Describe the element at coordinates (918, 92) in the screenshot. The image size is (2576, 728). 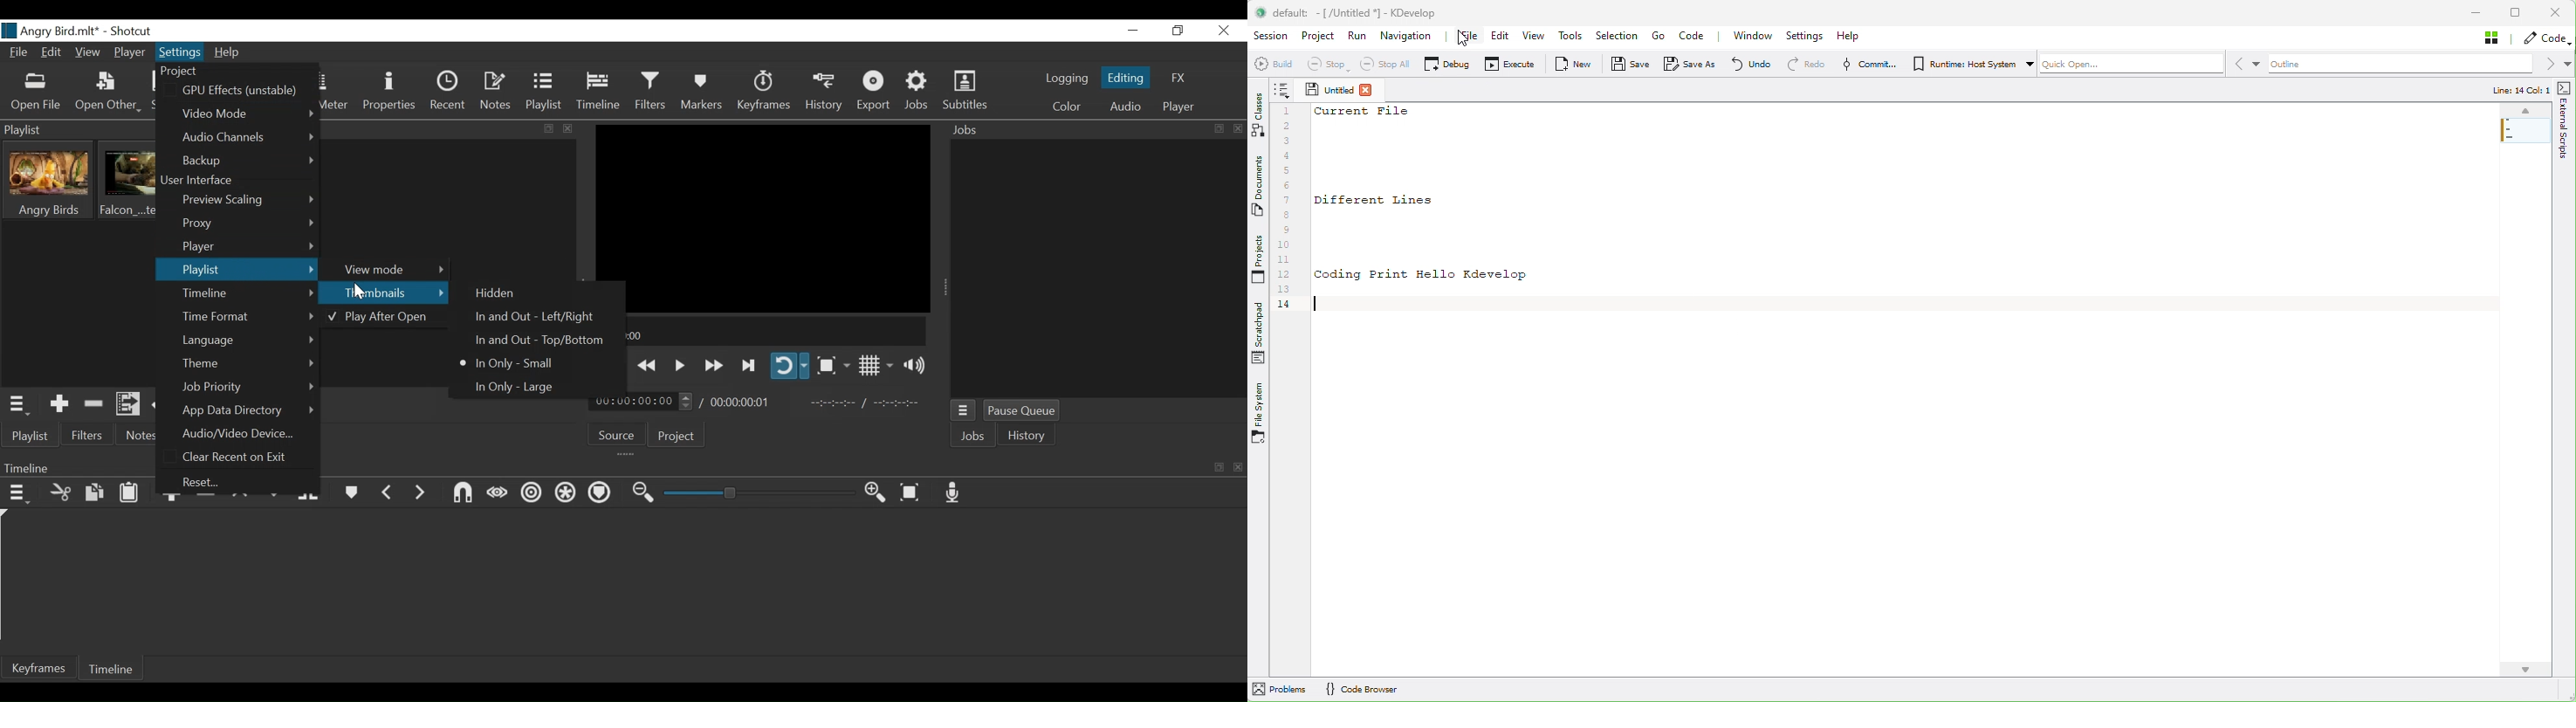
I see `Jobs` at that location.